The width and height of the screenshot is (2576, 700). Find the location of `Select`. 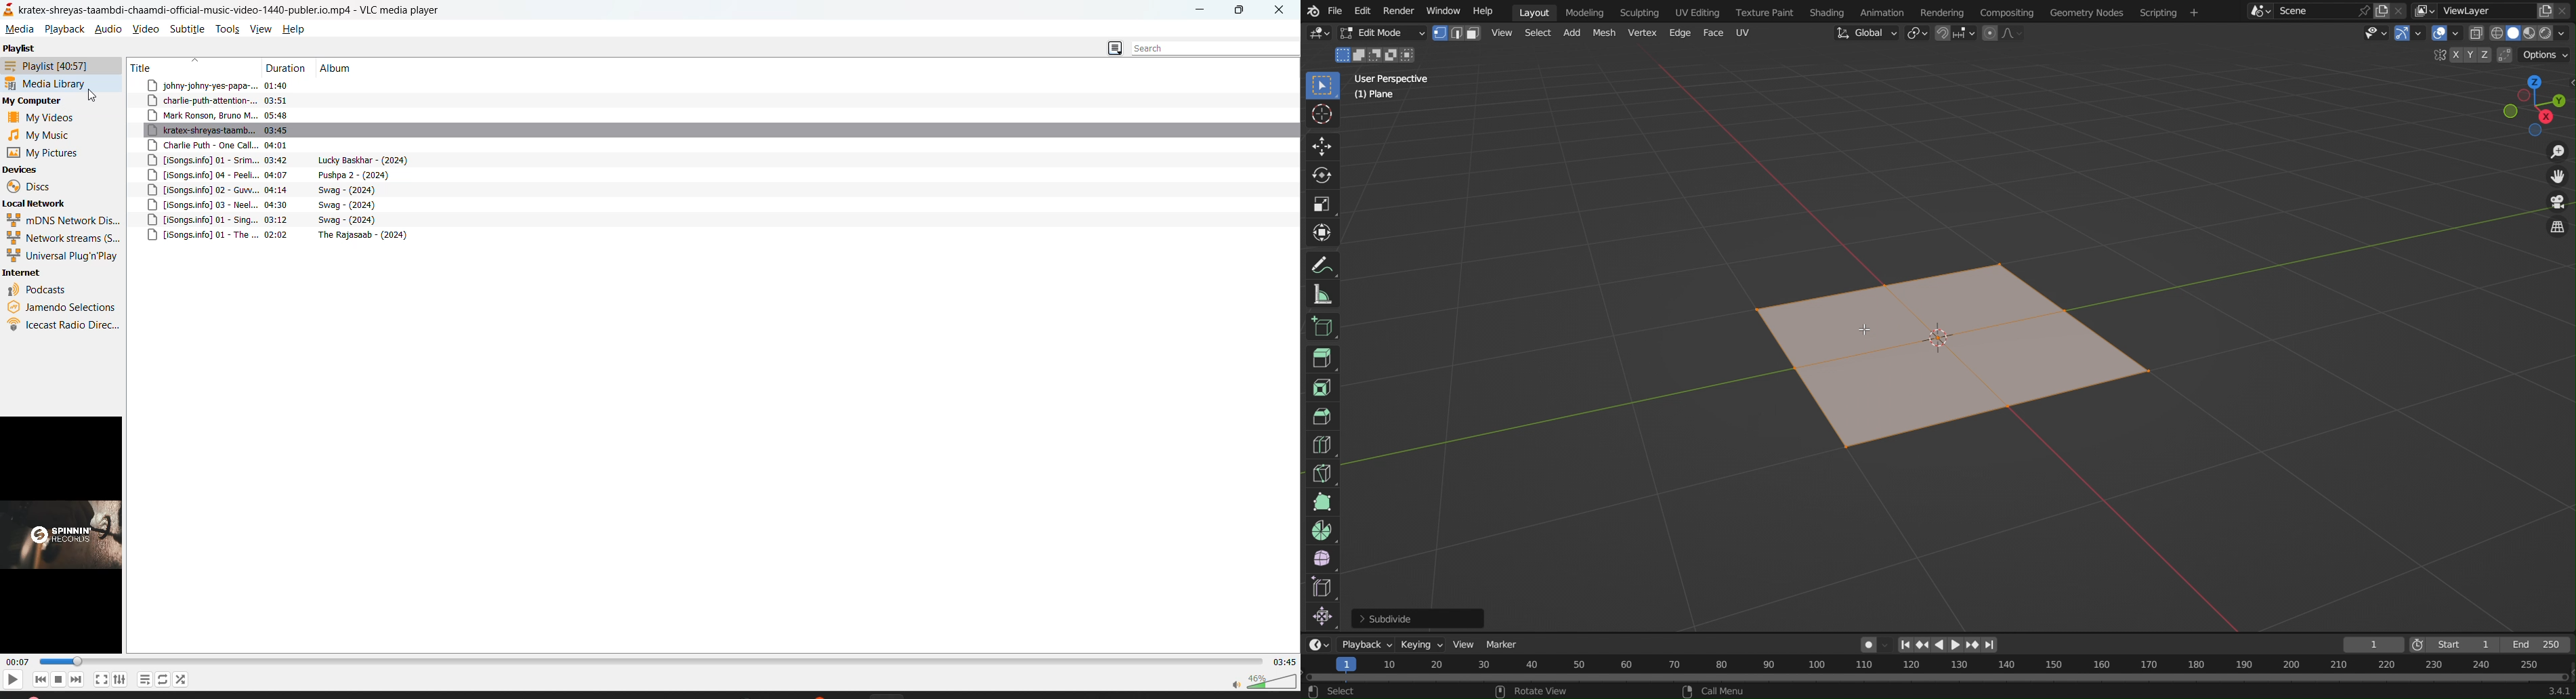

Select is located at coordinates (1536, 35).